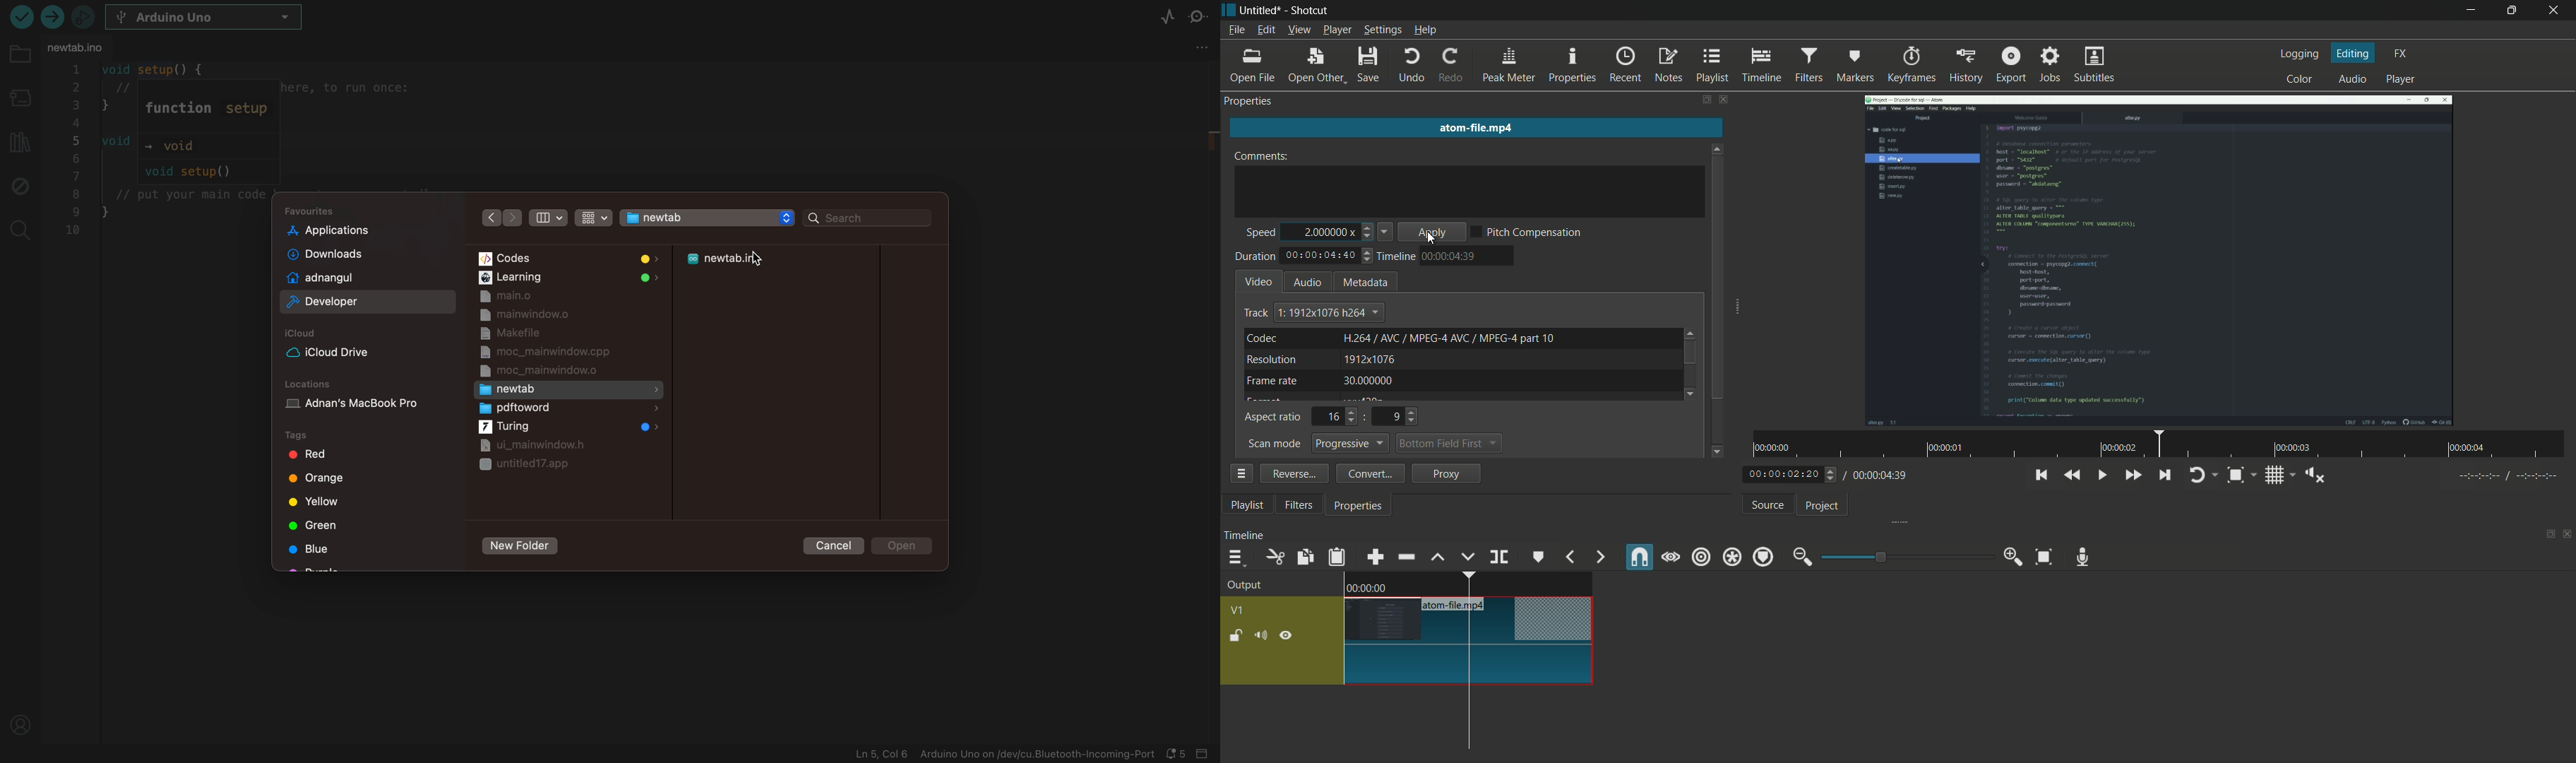 The width and height of the screenshot is (2576, 784). What do you see at coordinates (2198, 475) in the screenshot?
I see `toggle player looping` at bounding box center [2198, 475].